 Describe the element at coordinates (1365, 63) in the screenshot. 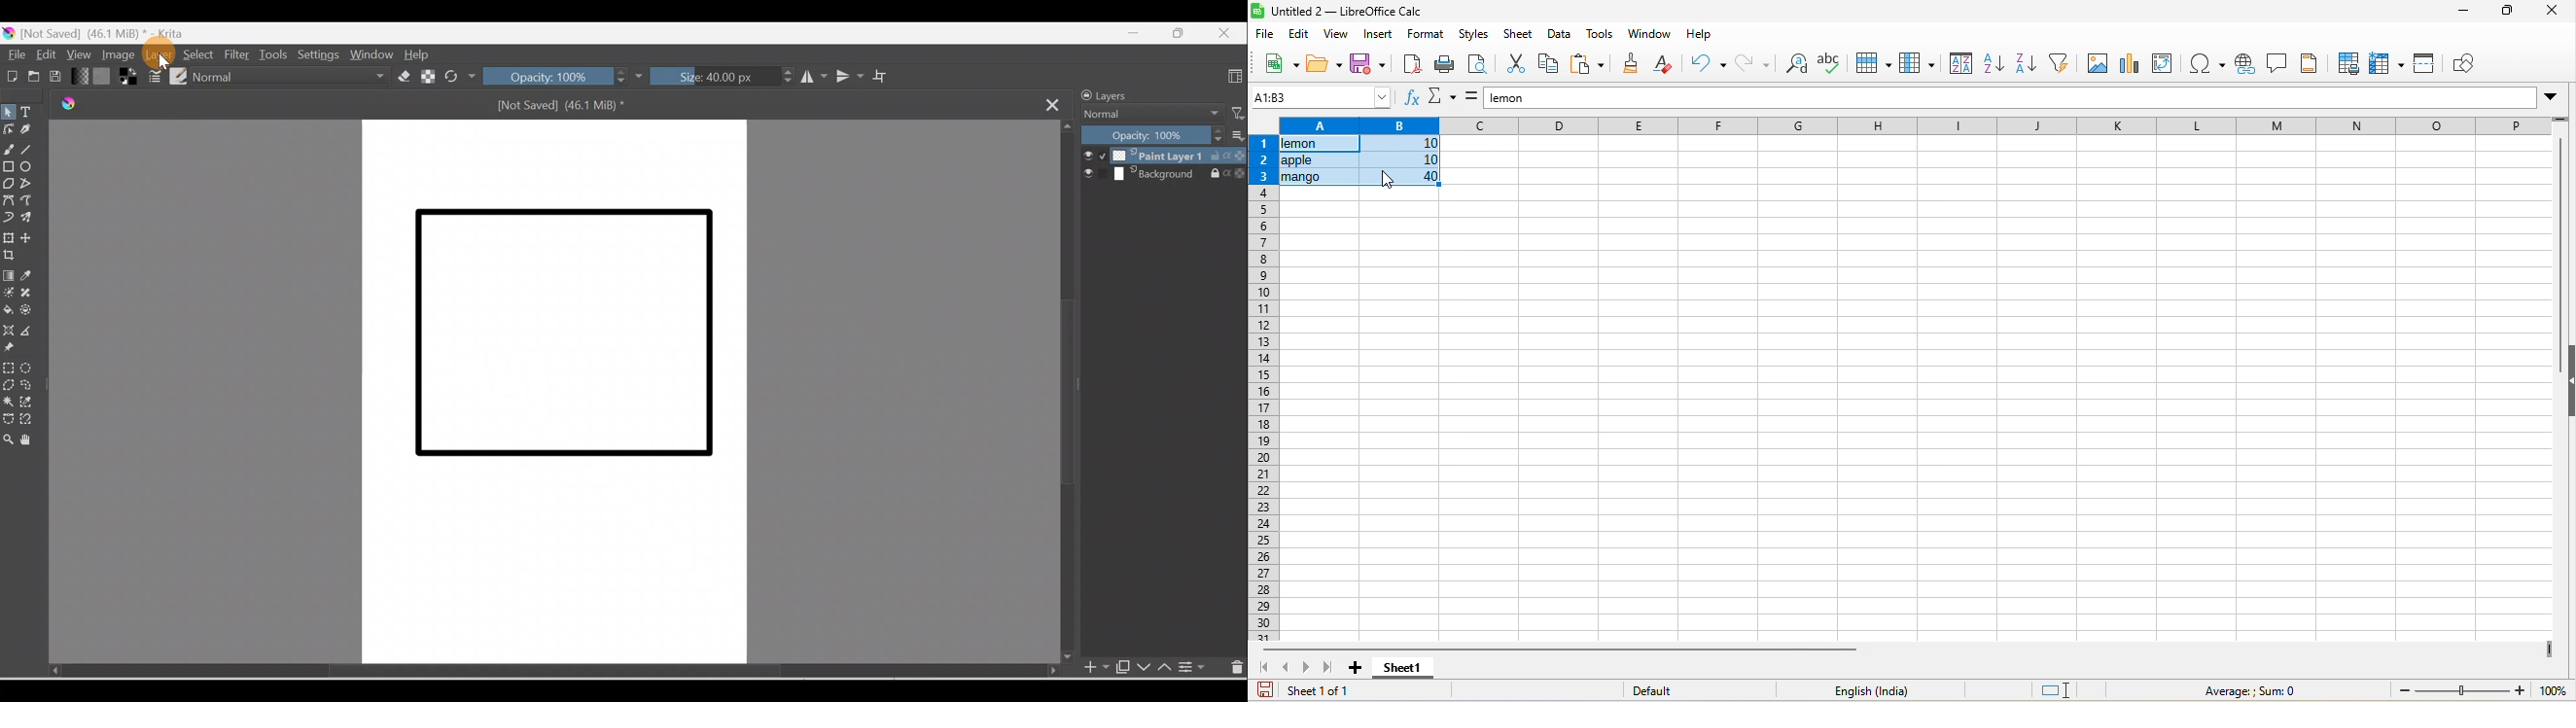

I see `save` at that location.